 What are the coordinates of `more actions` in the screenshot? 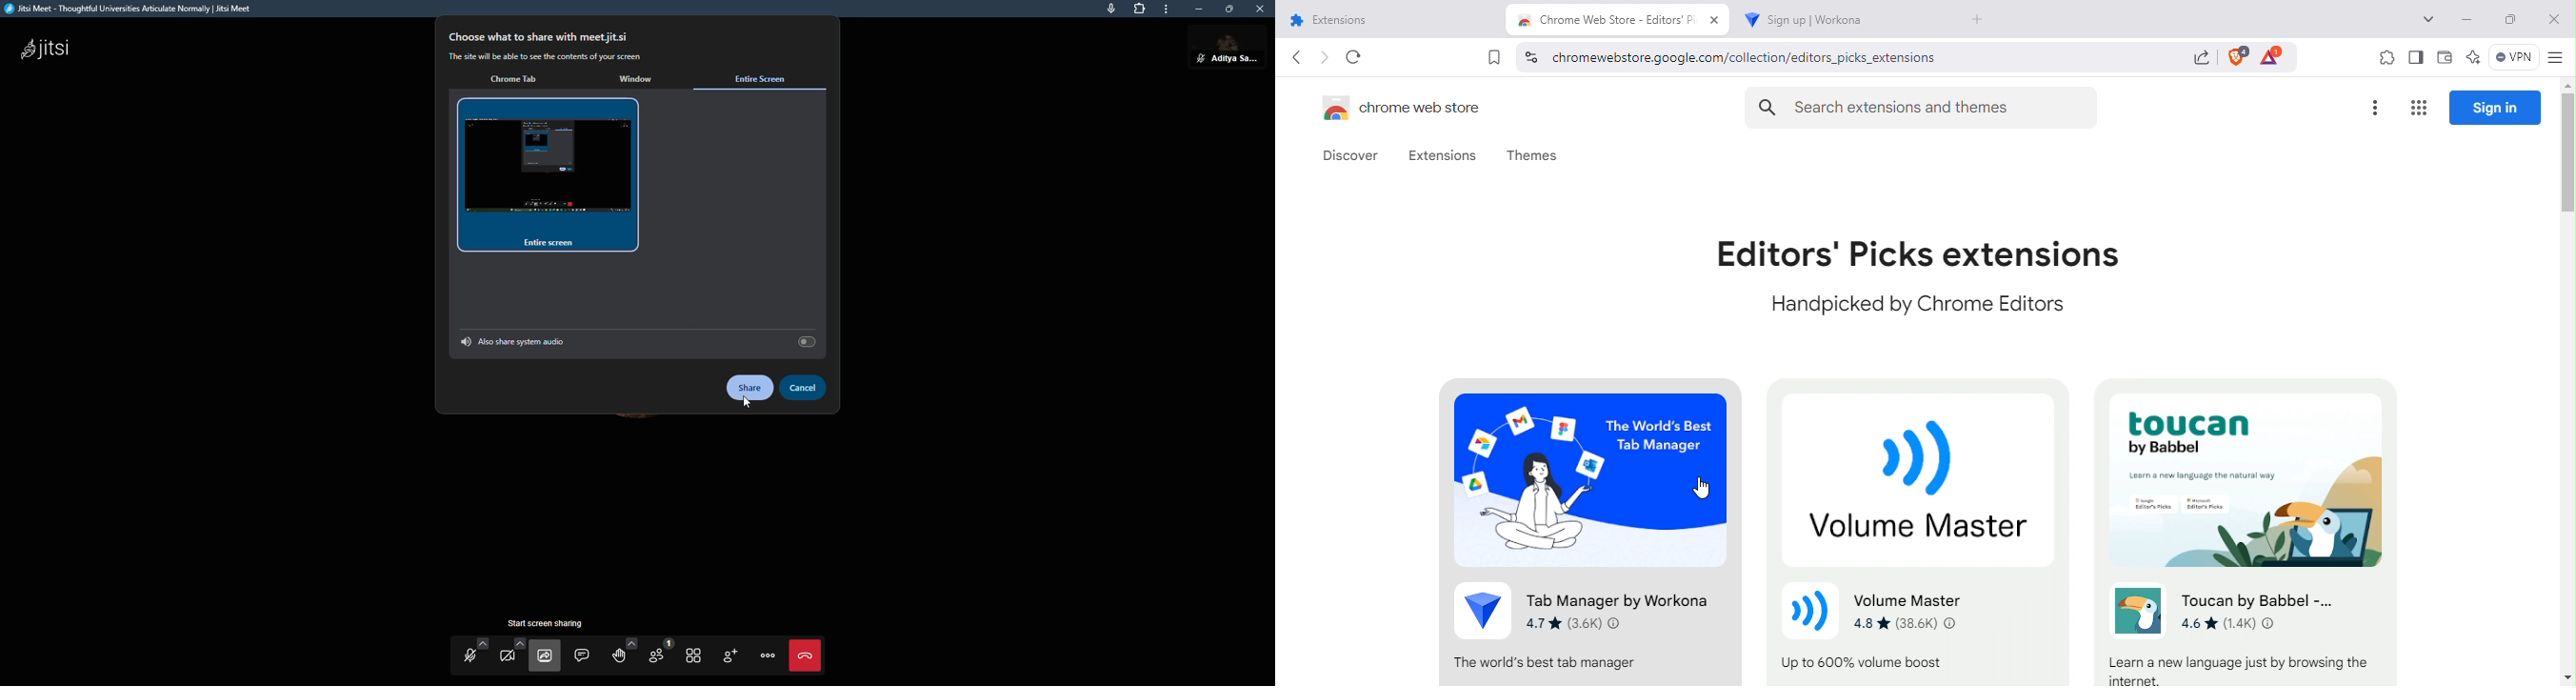 It's located at (768, 656).